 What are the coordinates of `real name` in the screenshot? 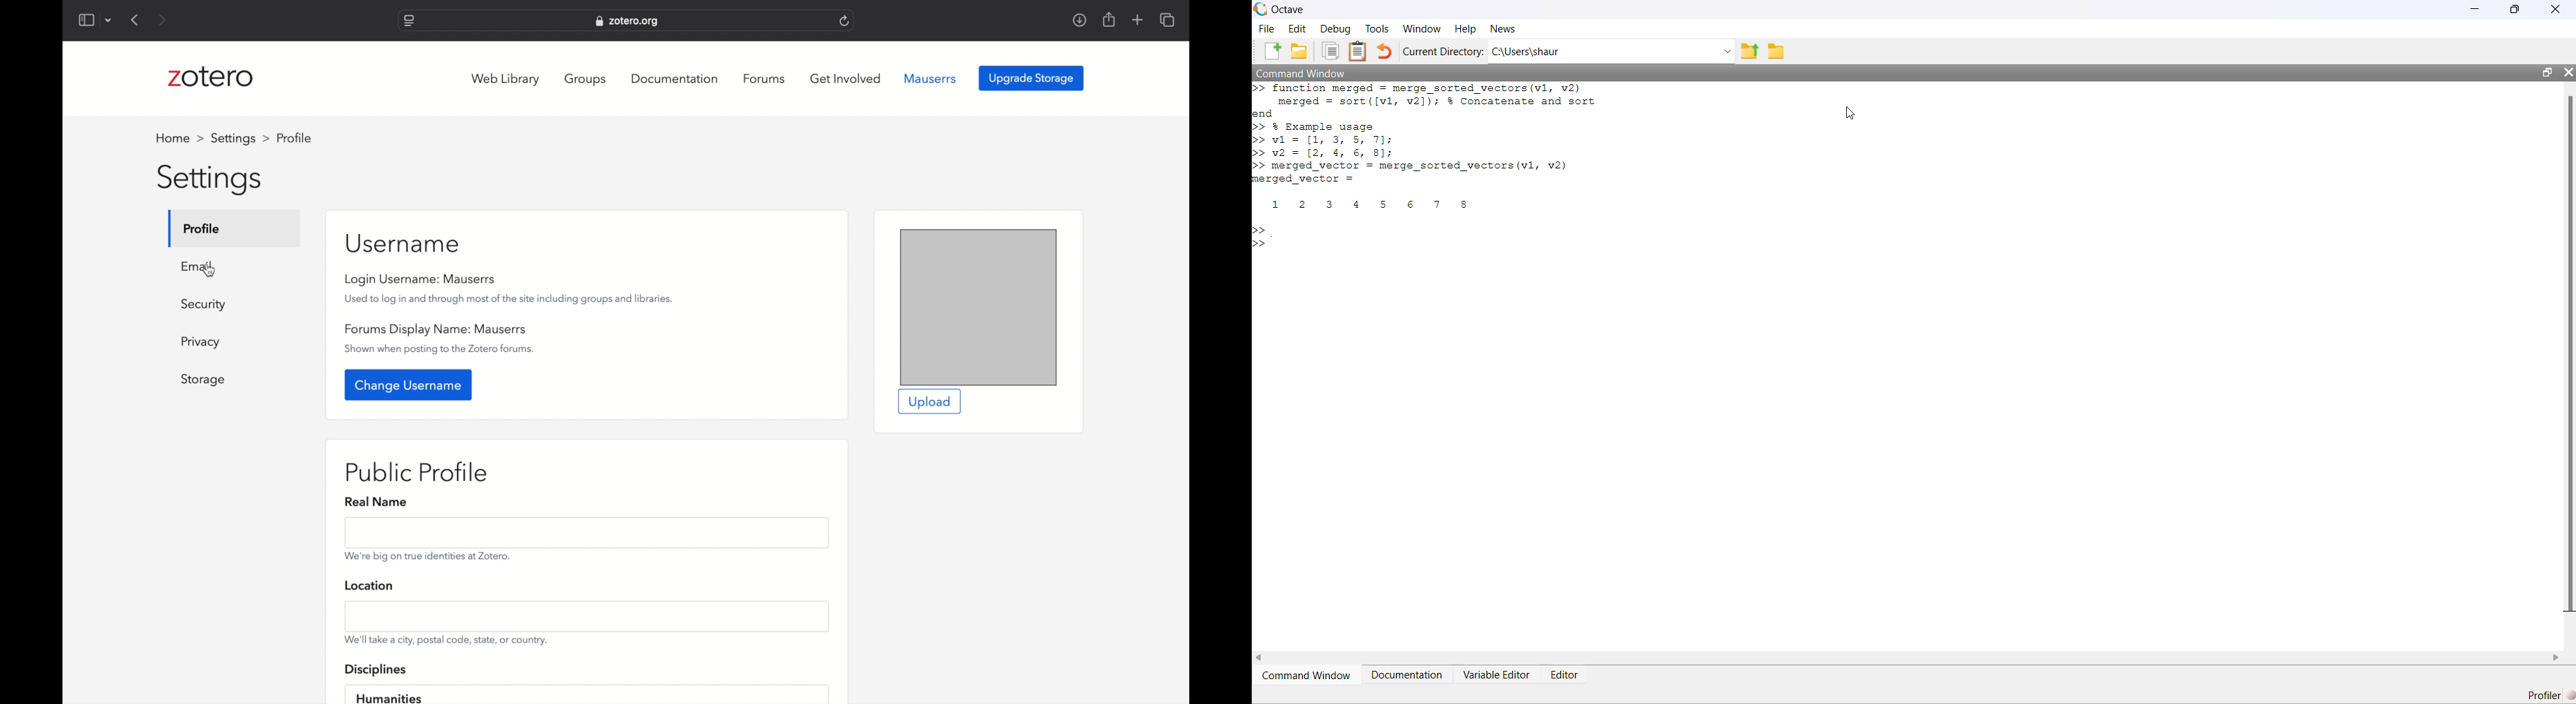 It's located at (376, 503).